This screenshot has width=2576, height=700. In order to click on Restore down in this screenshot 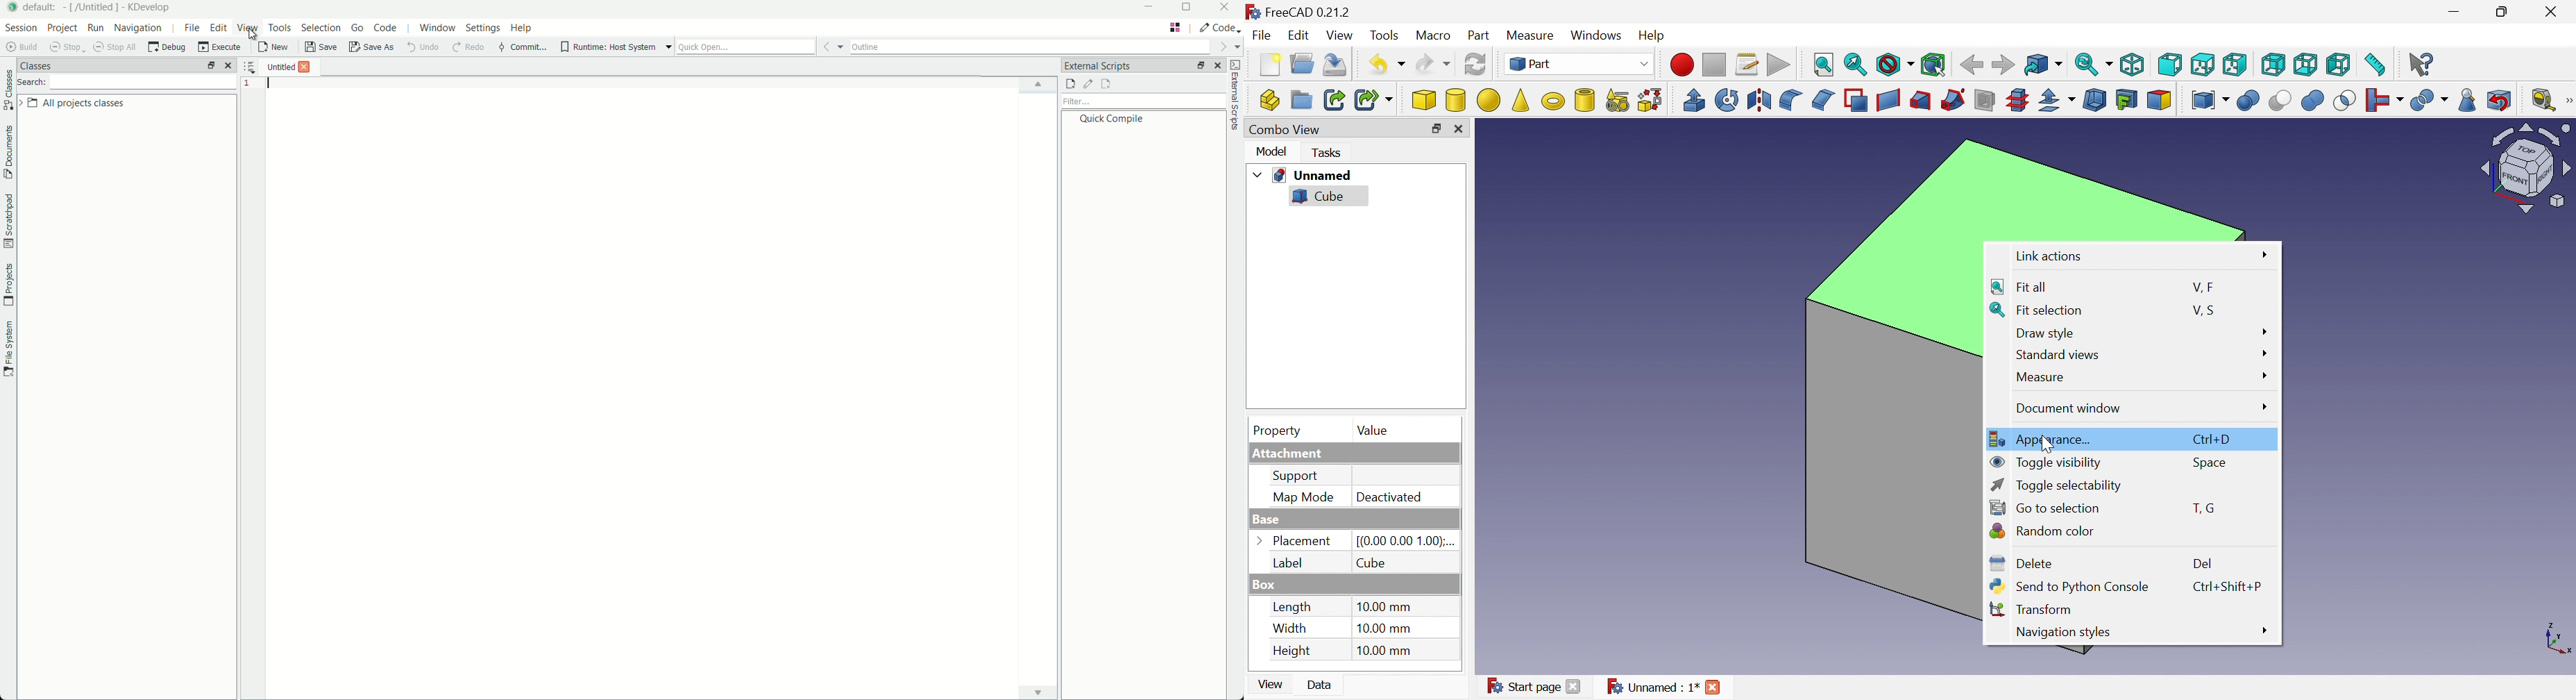, I will do `click(1436, 129)`.